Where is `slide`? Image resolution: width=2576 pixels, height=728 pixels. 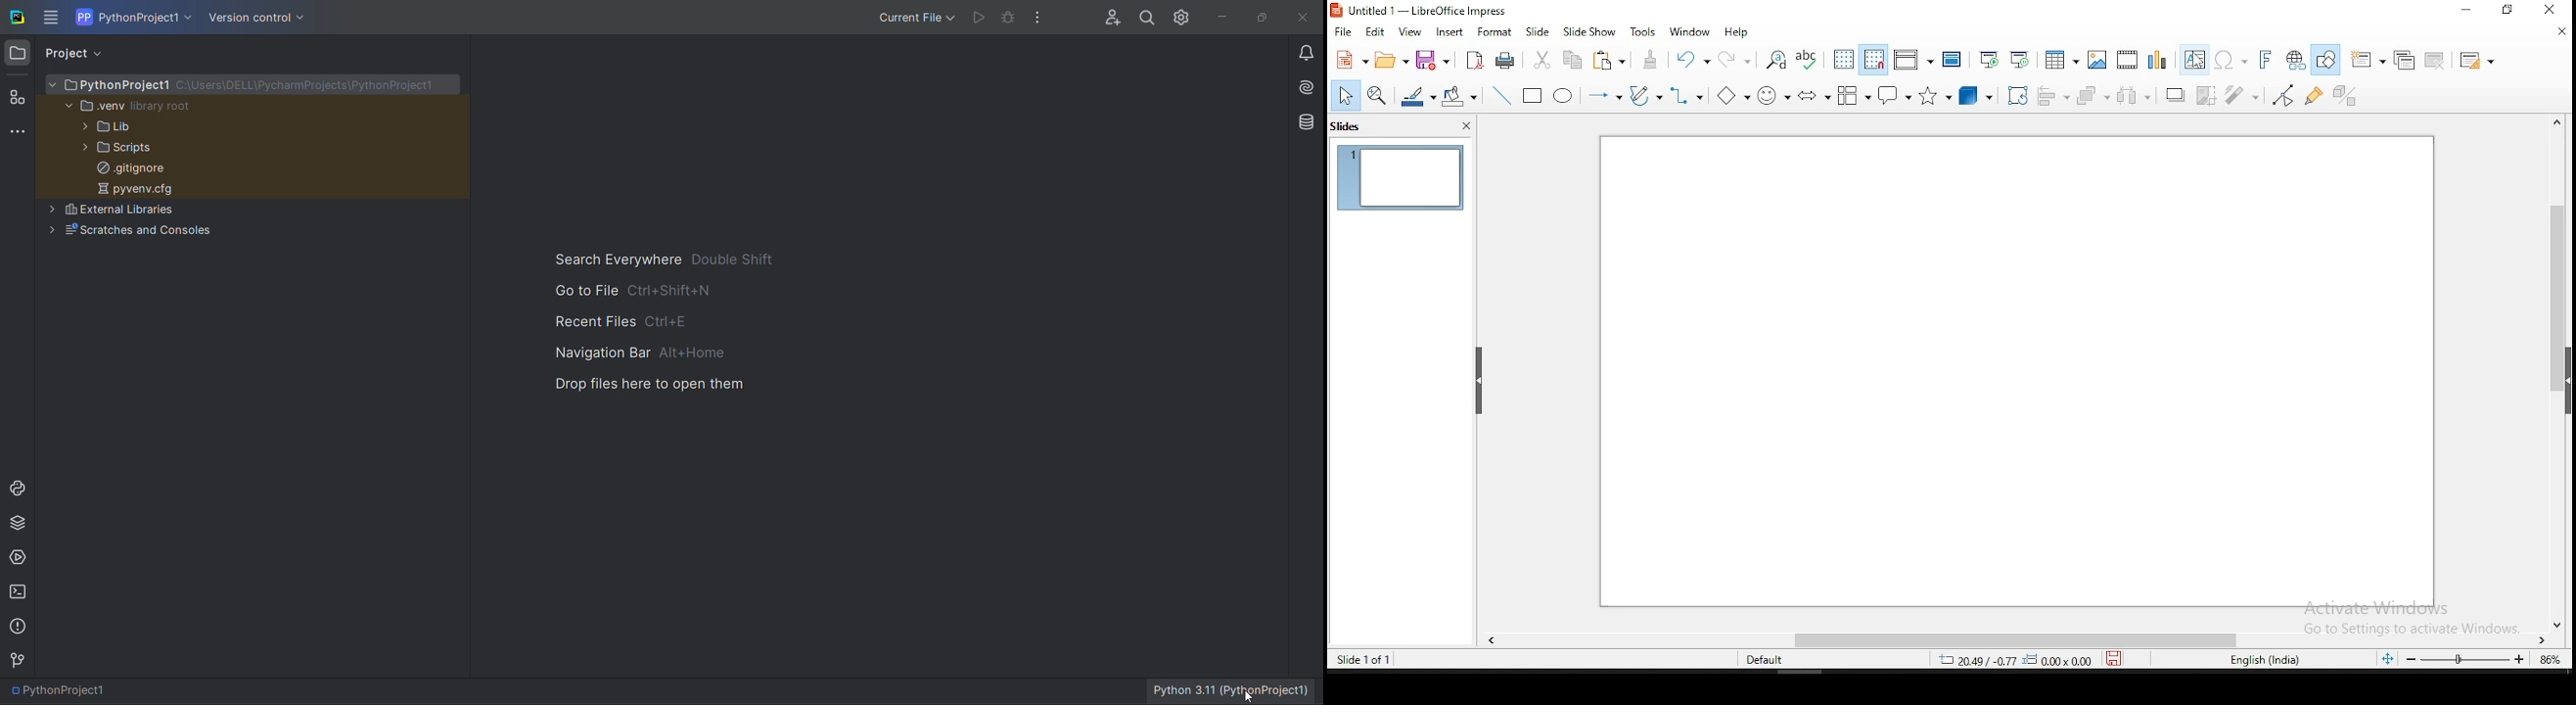
slide is located at coordinates (1541, 31).